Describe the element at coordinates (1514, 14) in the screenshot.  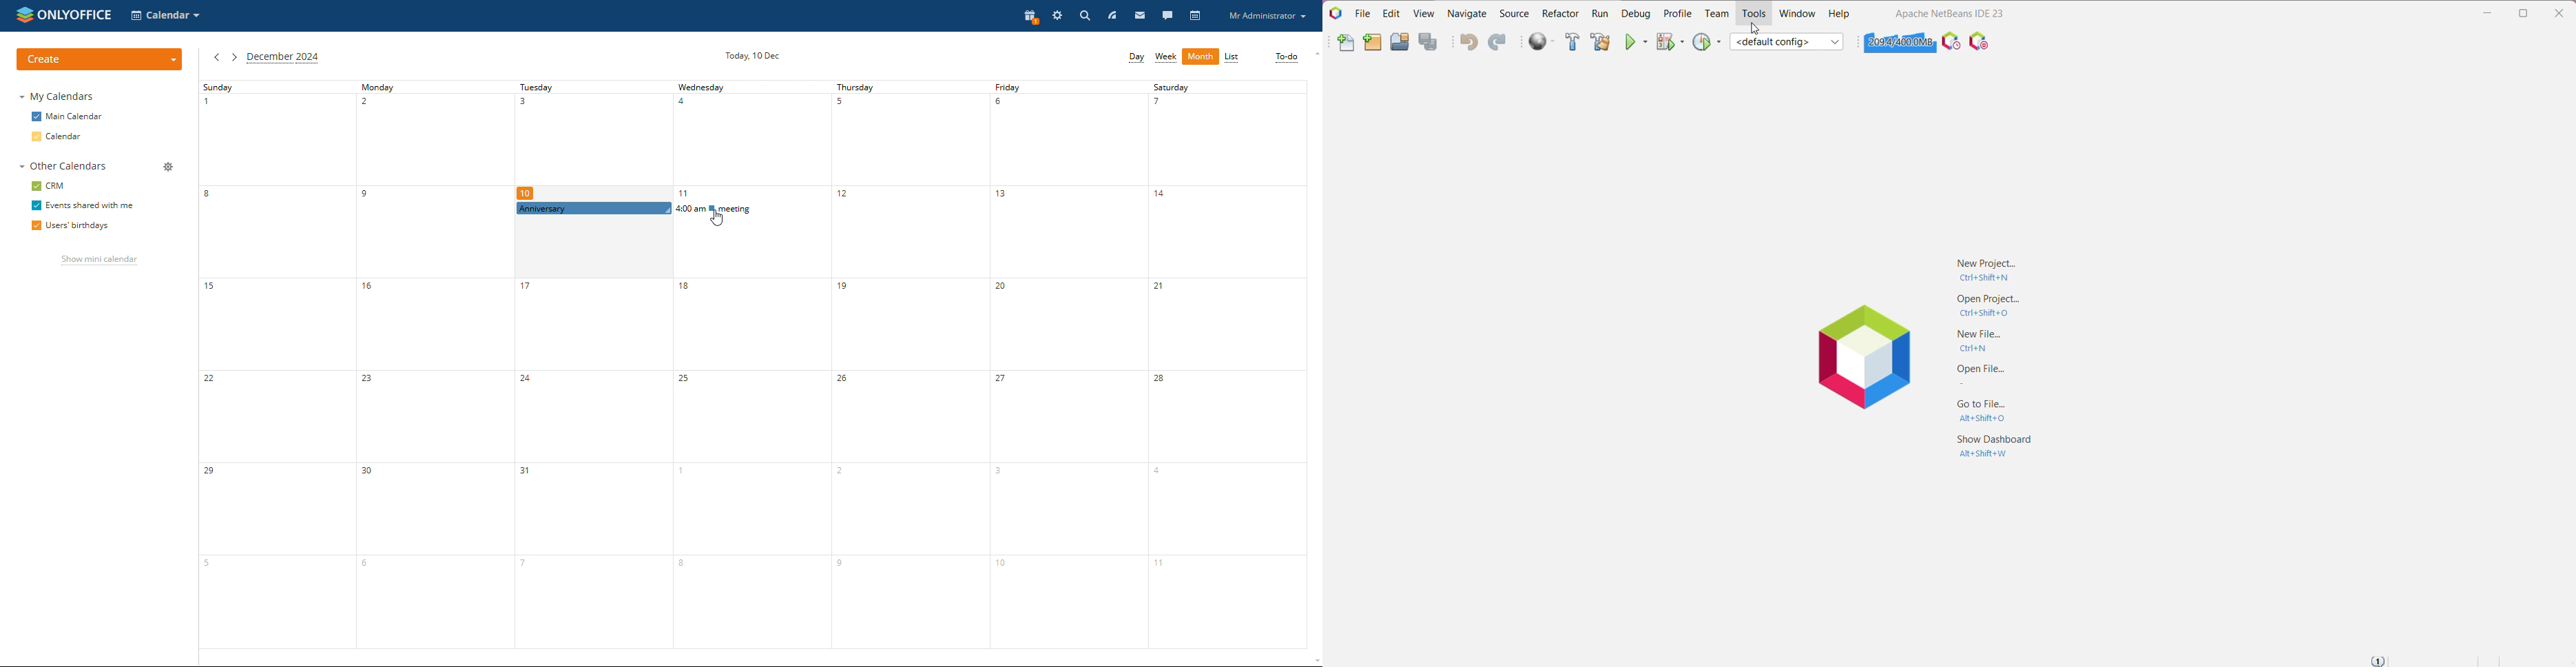
I see `Source` at that location.